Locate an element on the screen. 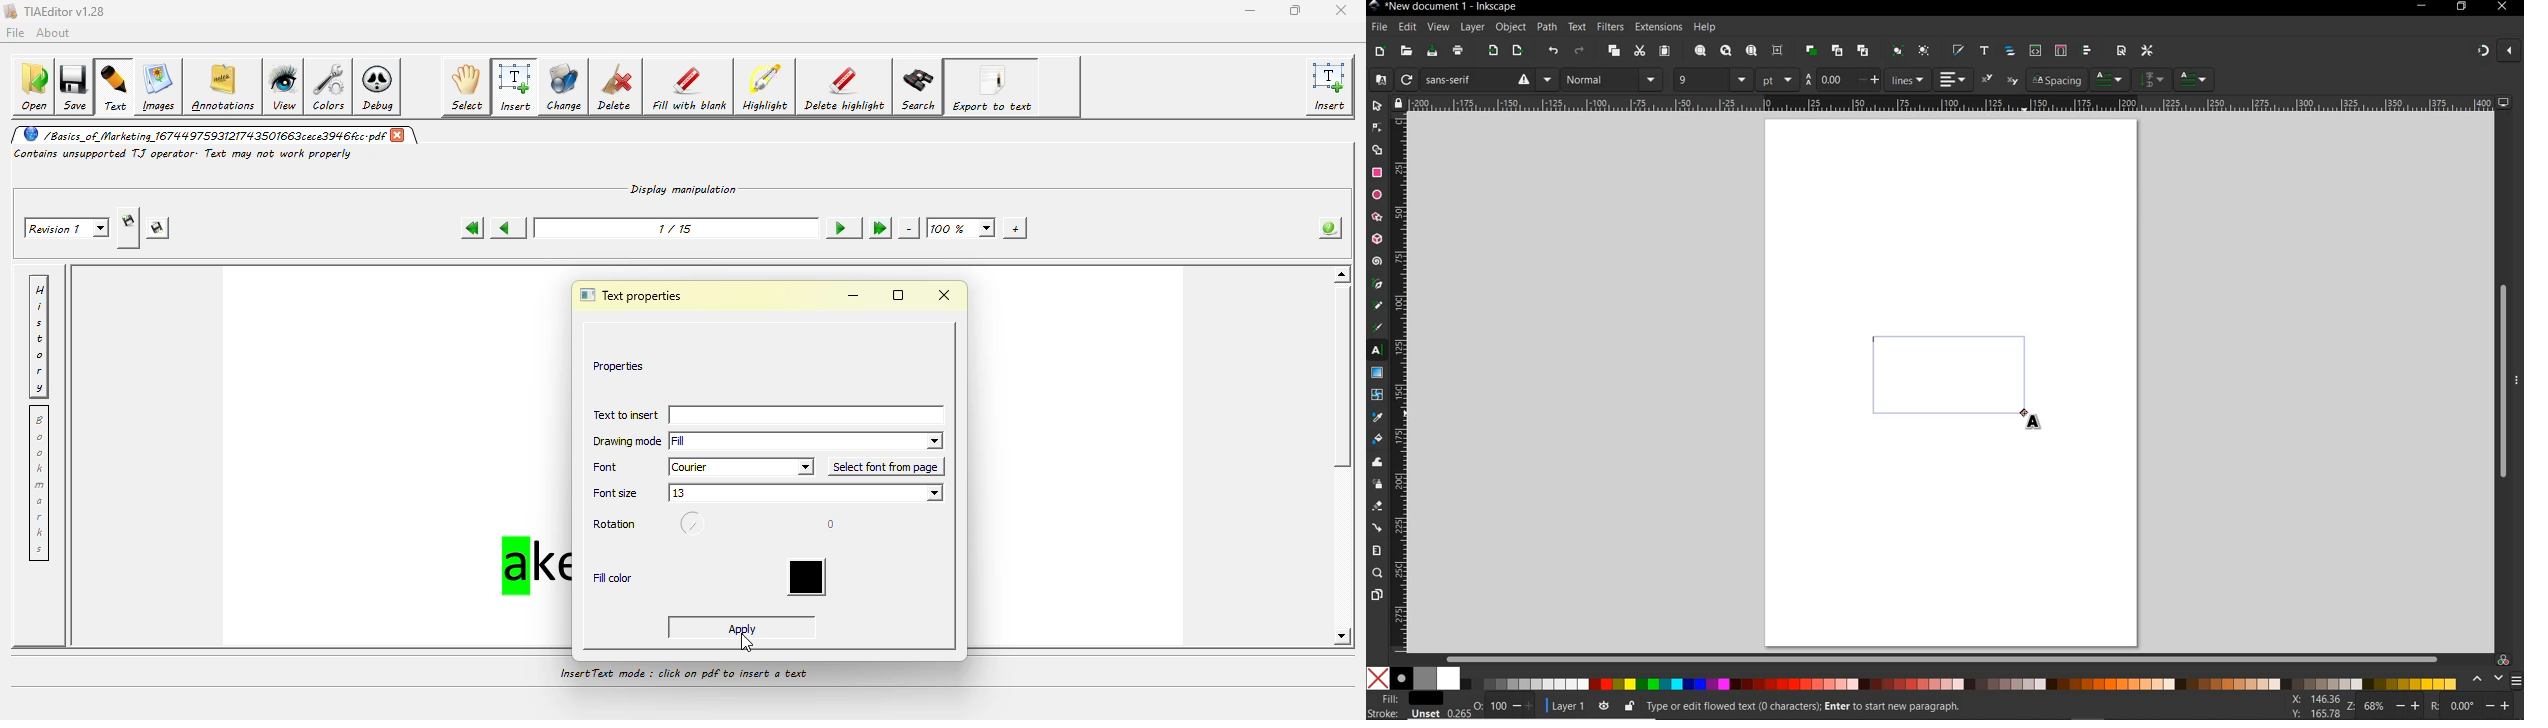 This screenshot has width=2548, height=728. computer icon is located at coordinates (2505, 102).